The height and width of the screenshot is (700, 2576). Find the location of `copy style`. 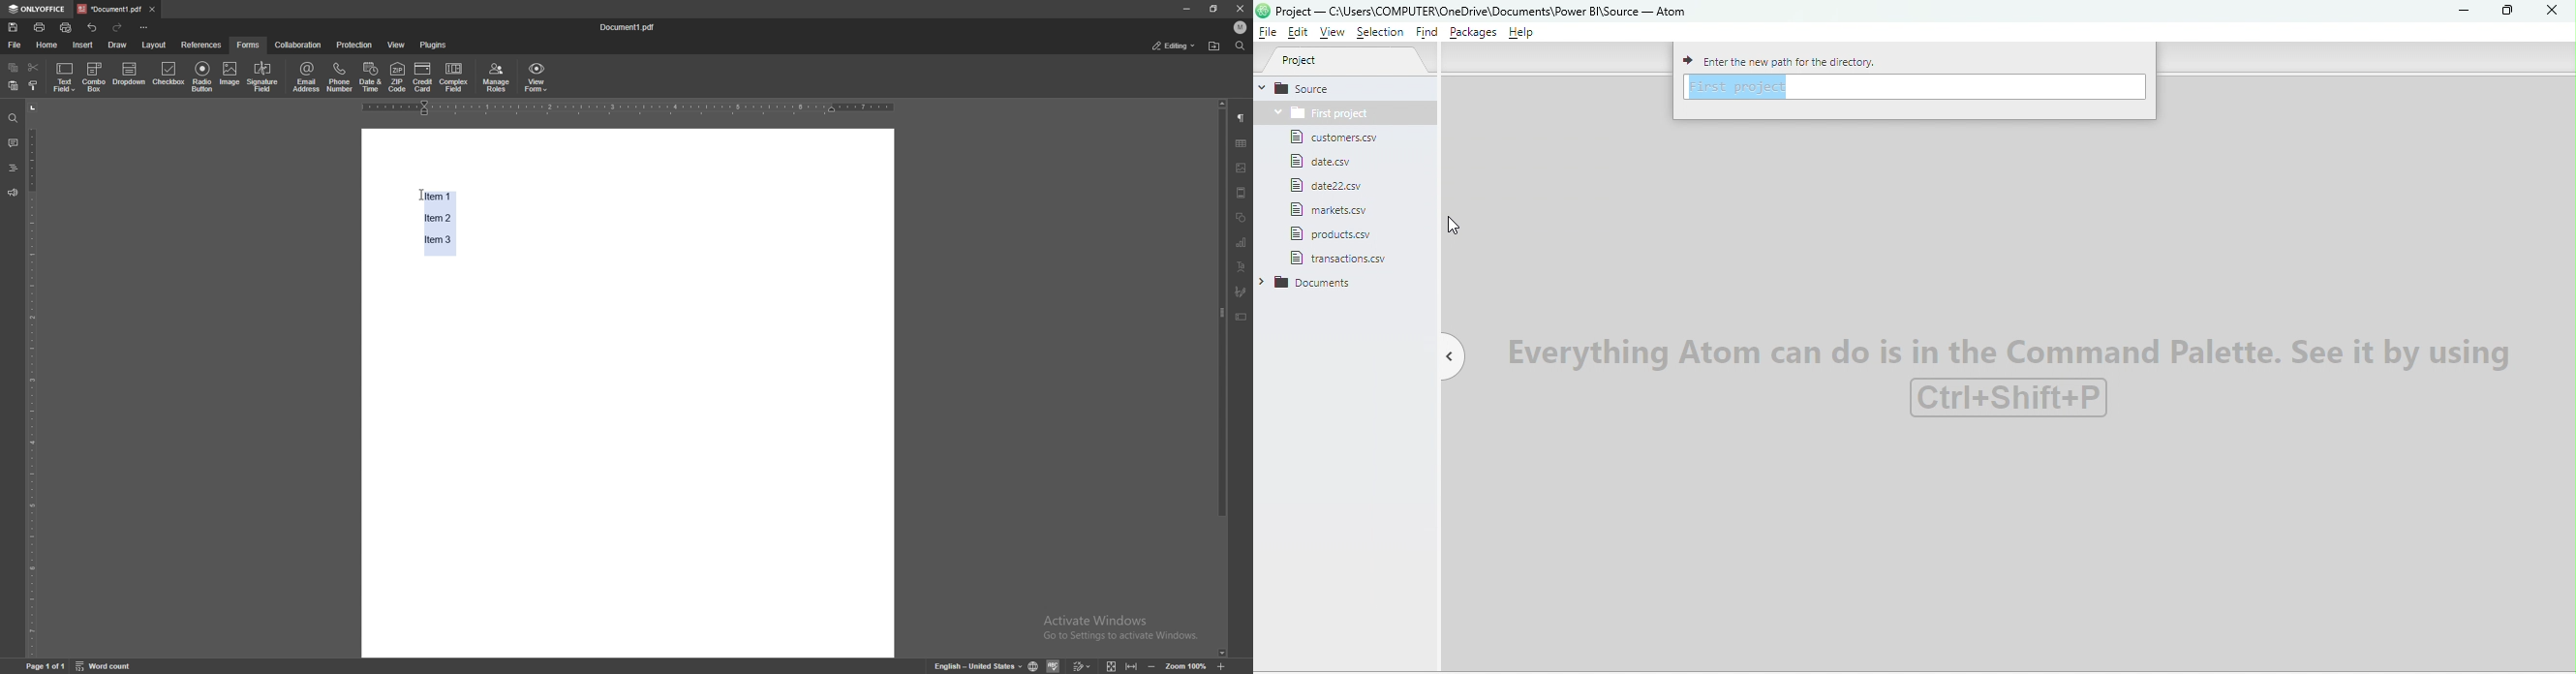

copy style is located at coordinates (34, 85).